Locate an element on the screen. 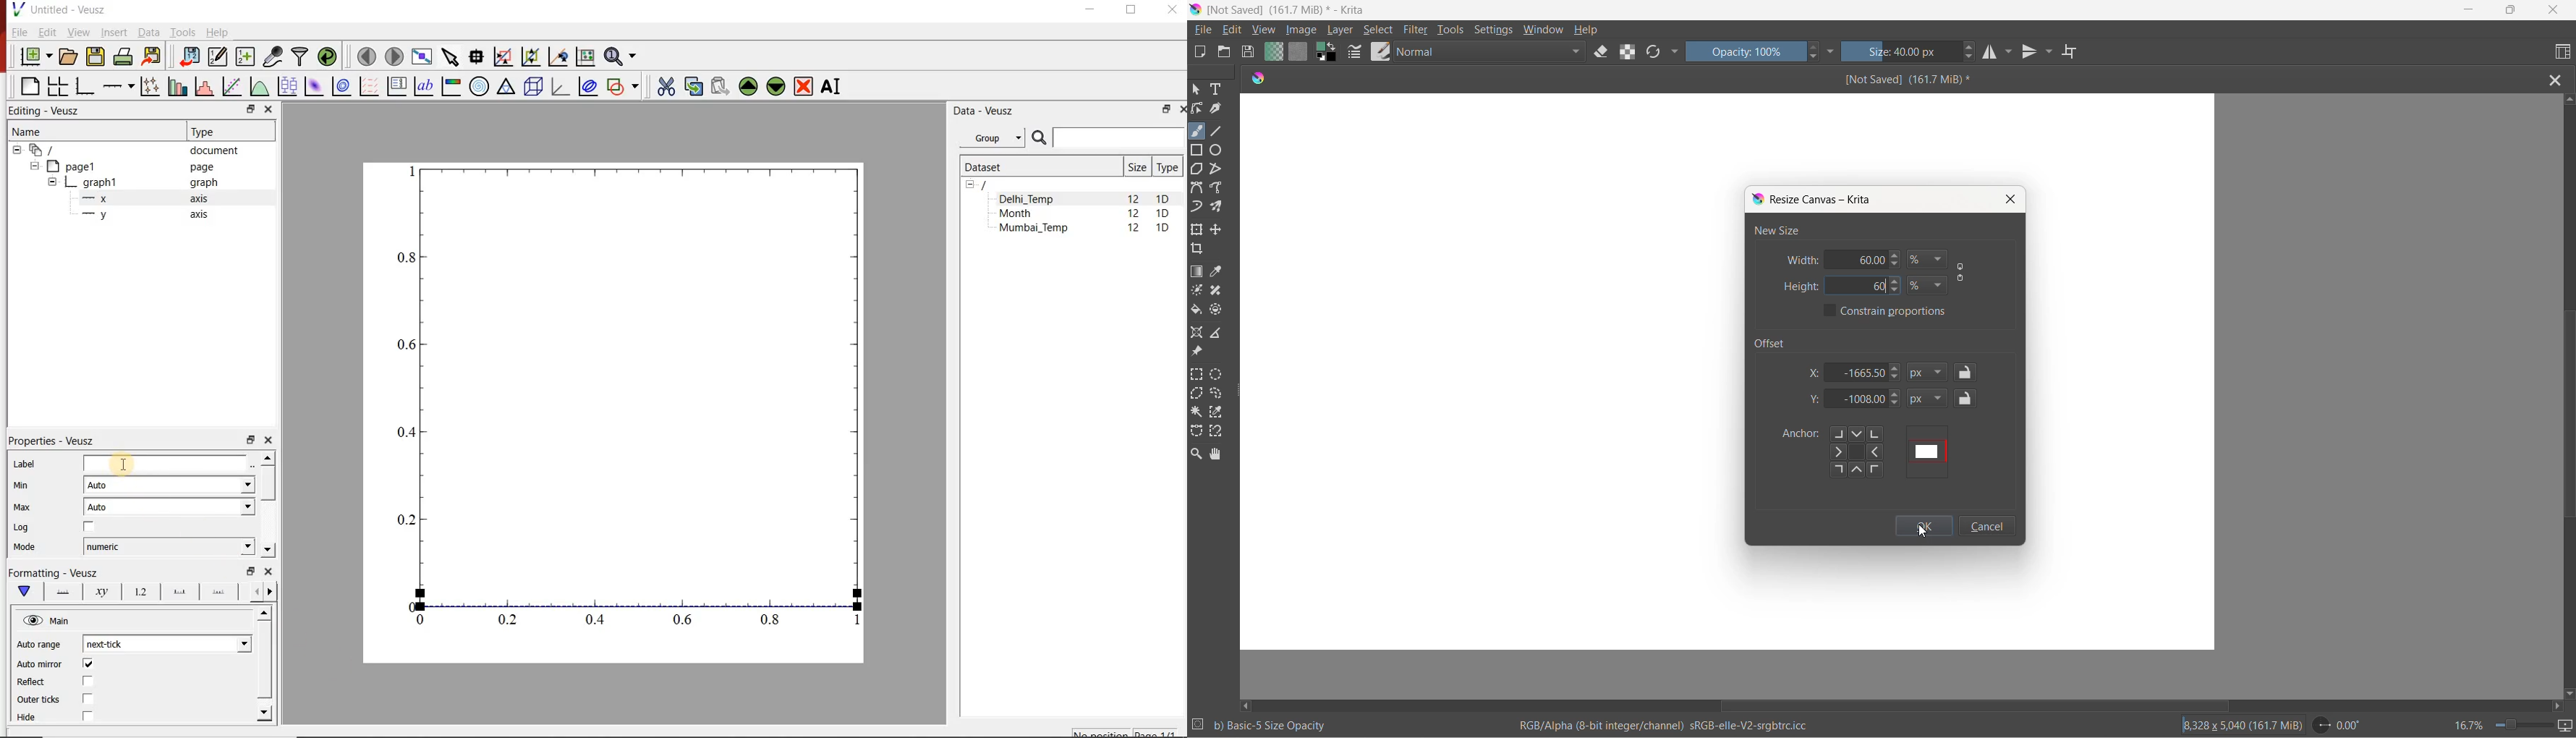  set eraser tool is located at coordinates (1602, 51).